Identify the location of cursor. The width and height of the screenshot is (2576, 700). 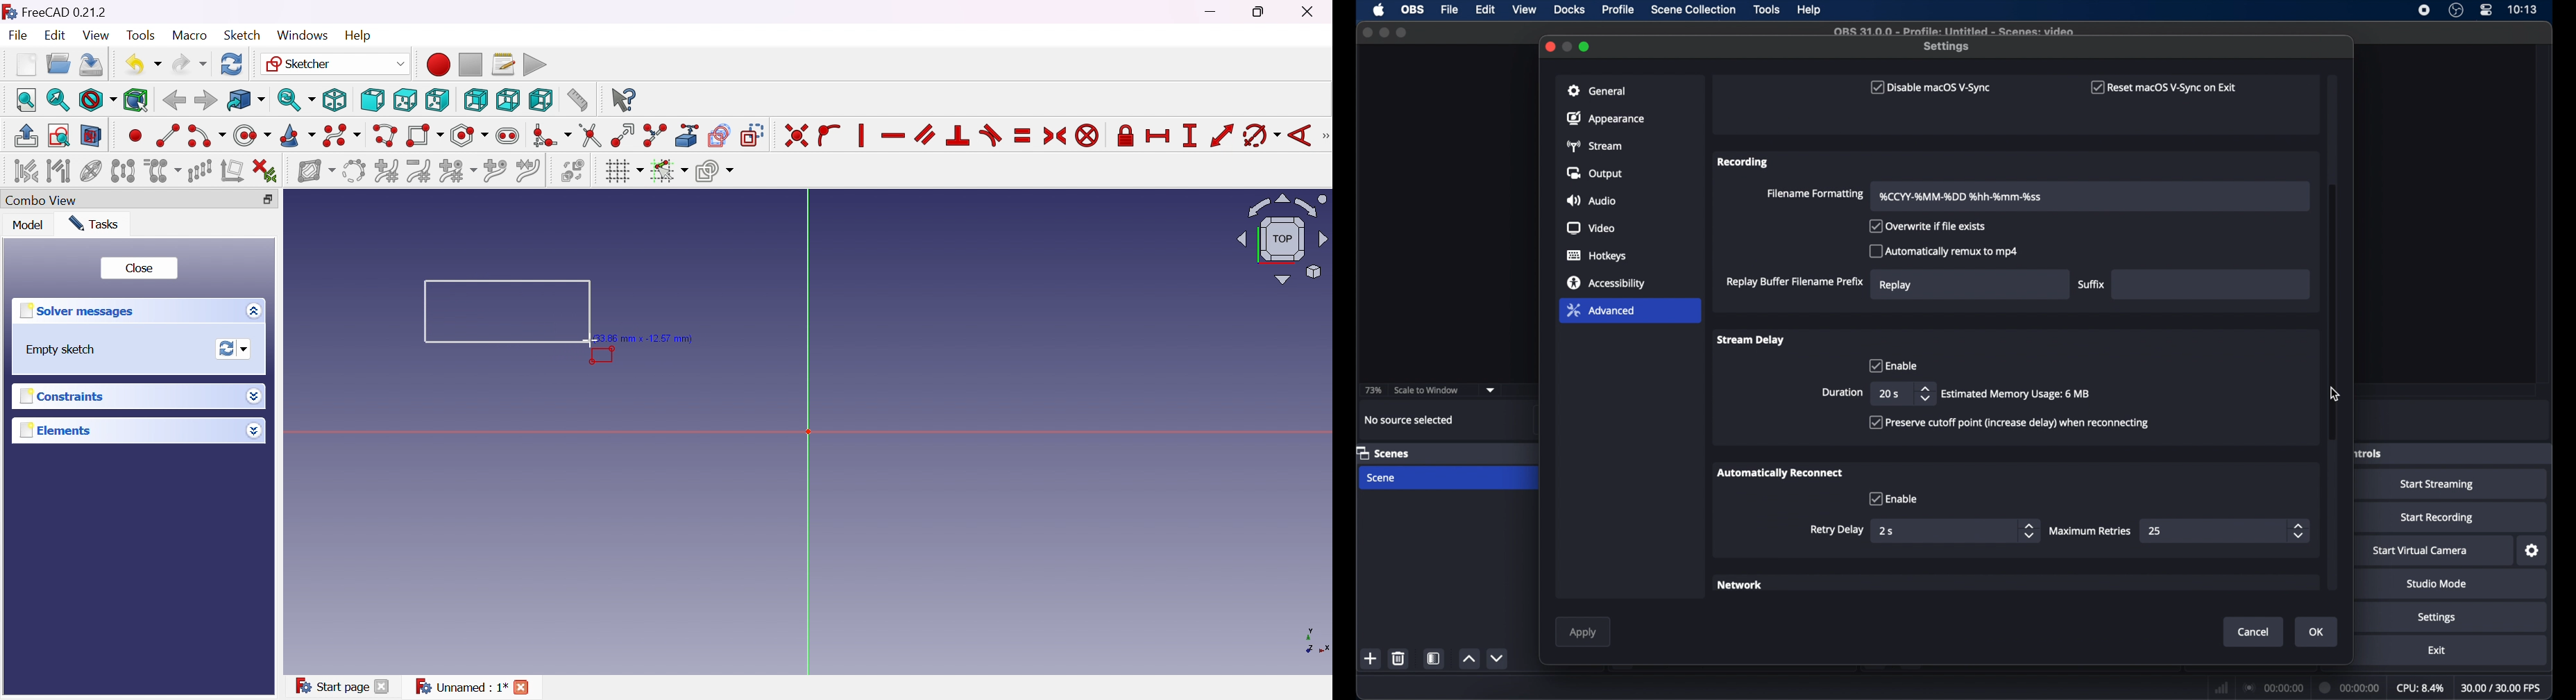
(2335, 394).